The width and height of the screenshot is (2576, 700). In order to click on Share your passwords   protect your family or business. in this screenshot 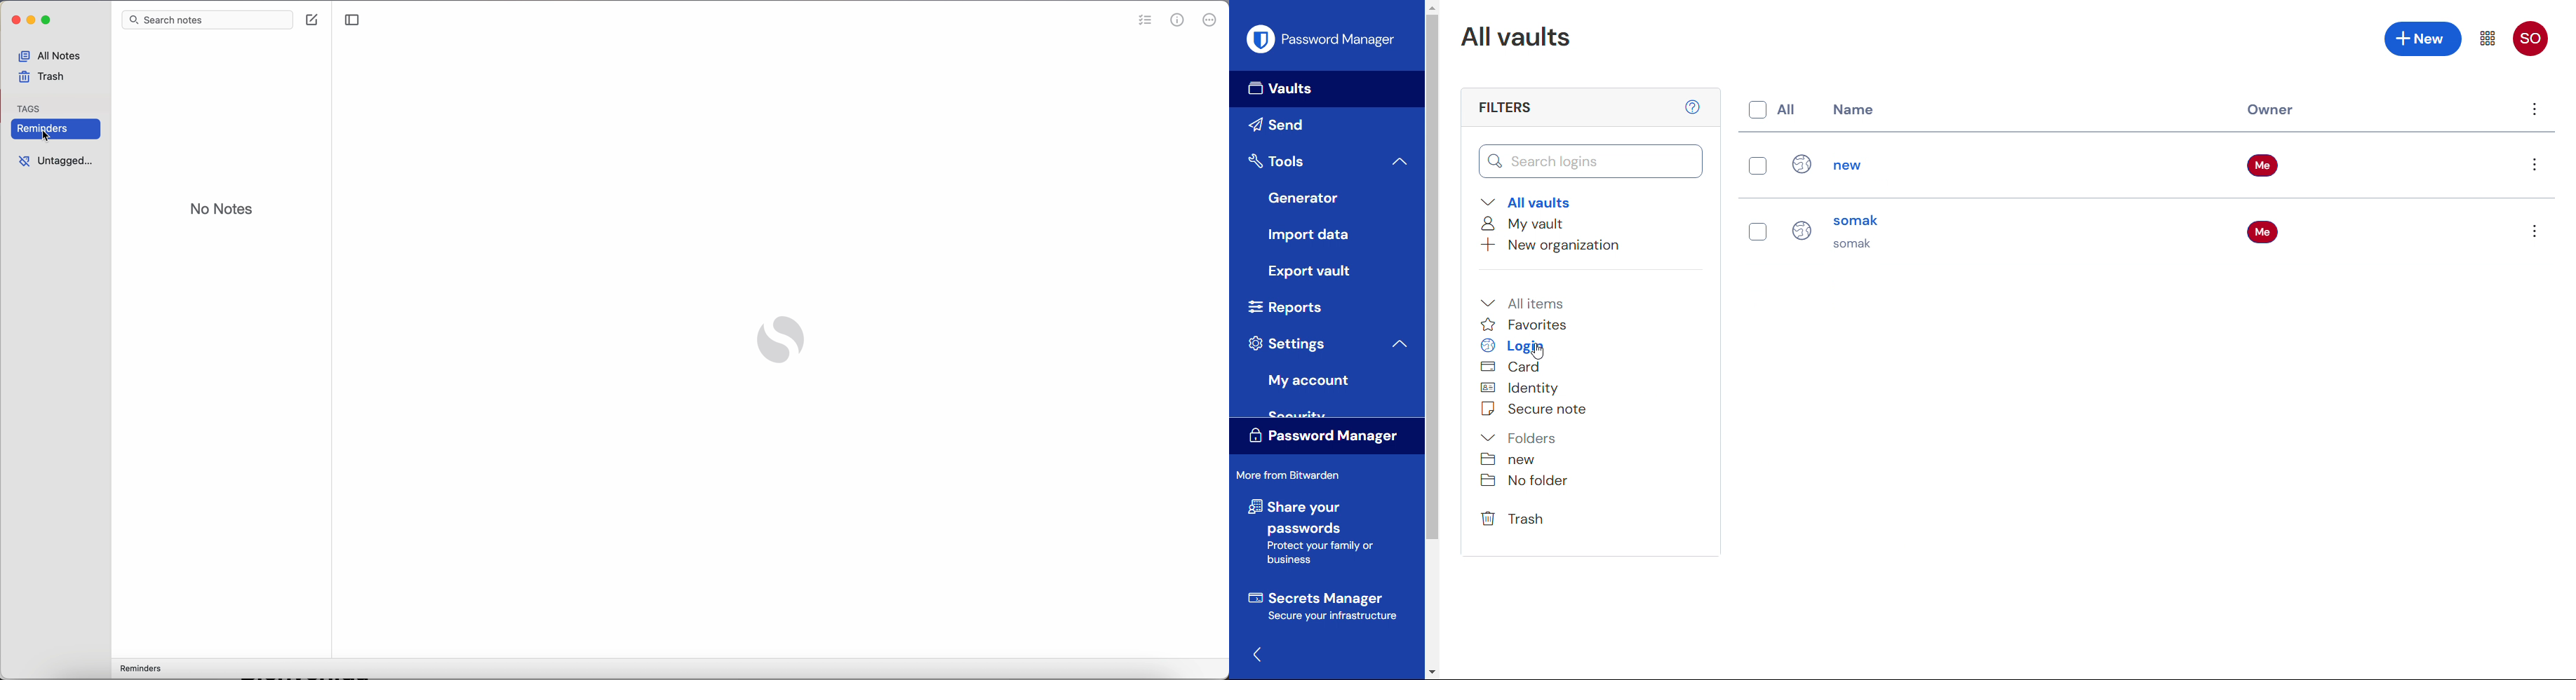, I will do `click(1308, 533)`.